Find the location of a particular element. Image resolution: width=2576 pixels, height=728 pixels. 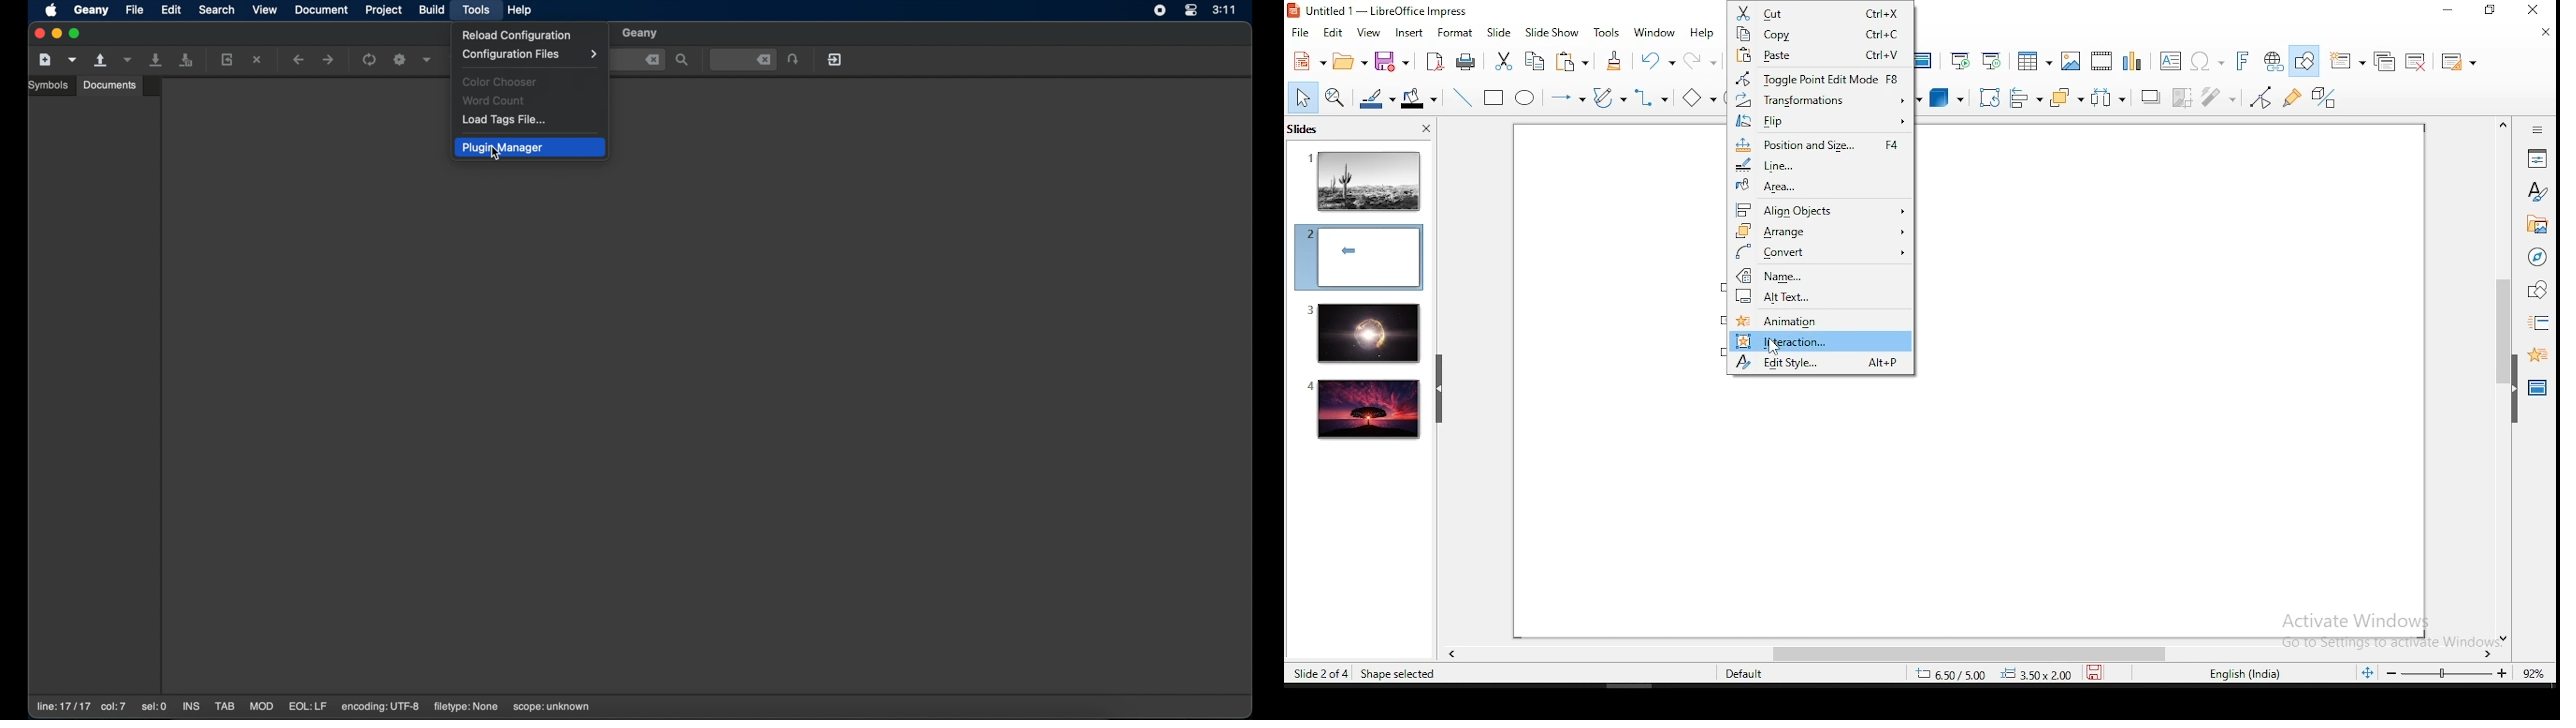

slide 1 is located at coordinates (1365, 180).